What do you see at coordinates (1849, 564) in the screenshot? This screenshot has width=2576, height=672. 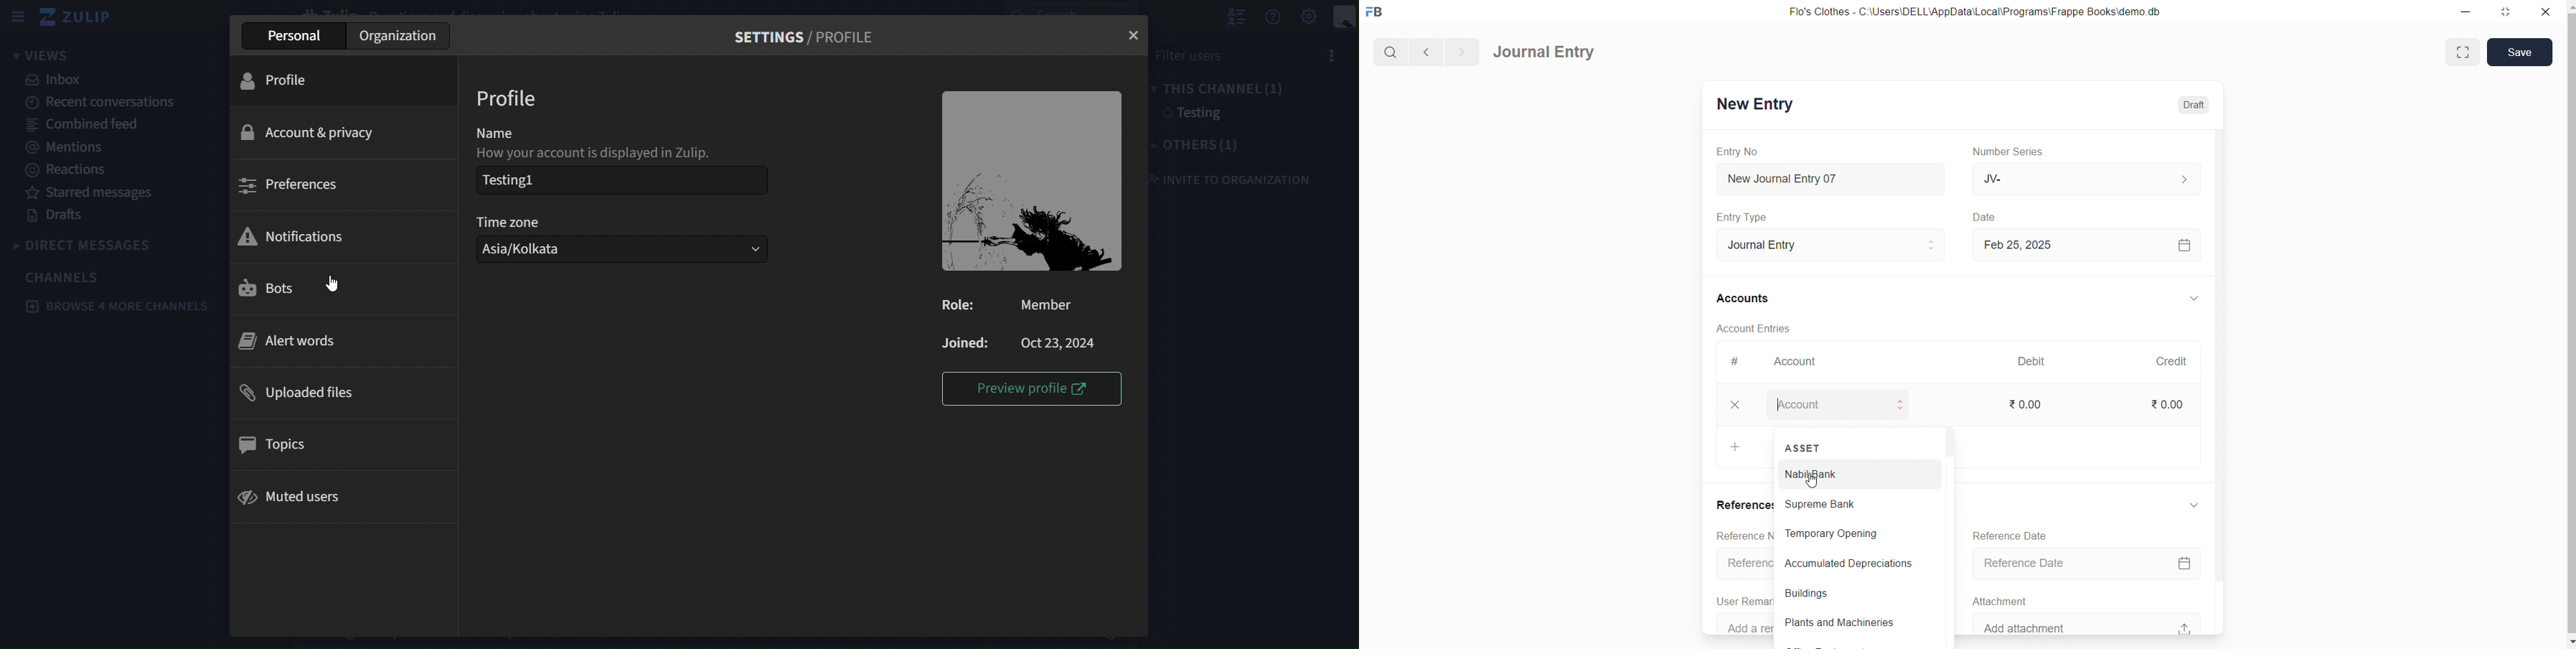 I see `Accumulated Depreciations` at bounding box center [1849, 564].